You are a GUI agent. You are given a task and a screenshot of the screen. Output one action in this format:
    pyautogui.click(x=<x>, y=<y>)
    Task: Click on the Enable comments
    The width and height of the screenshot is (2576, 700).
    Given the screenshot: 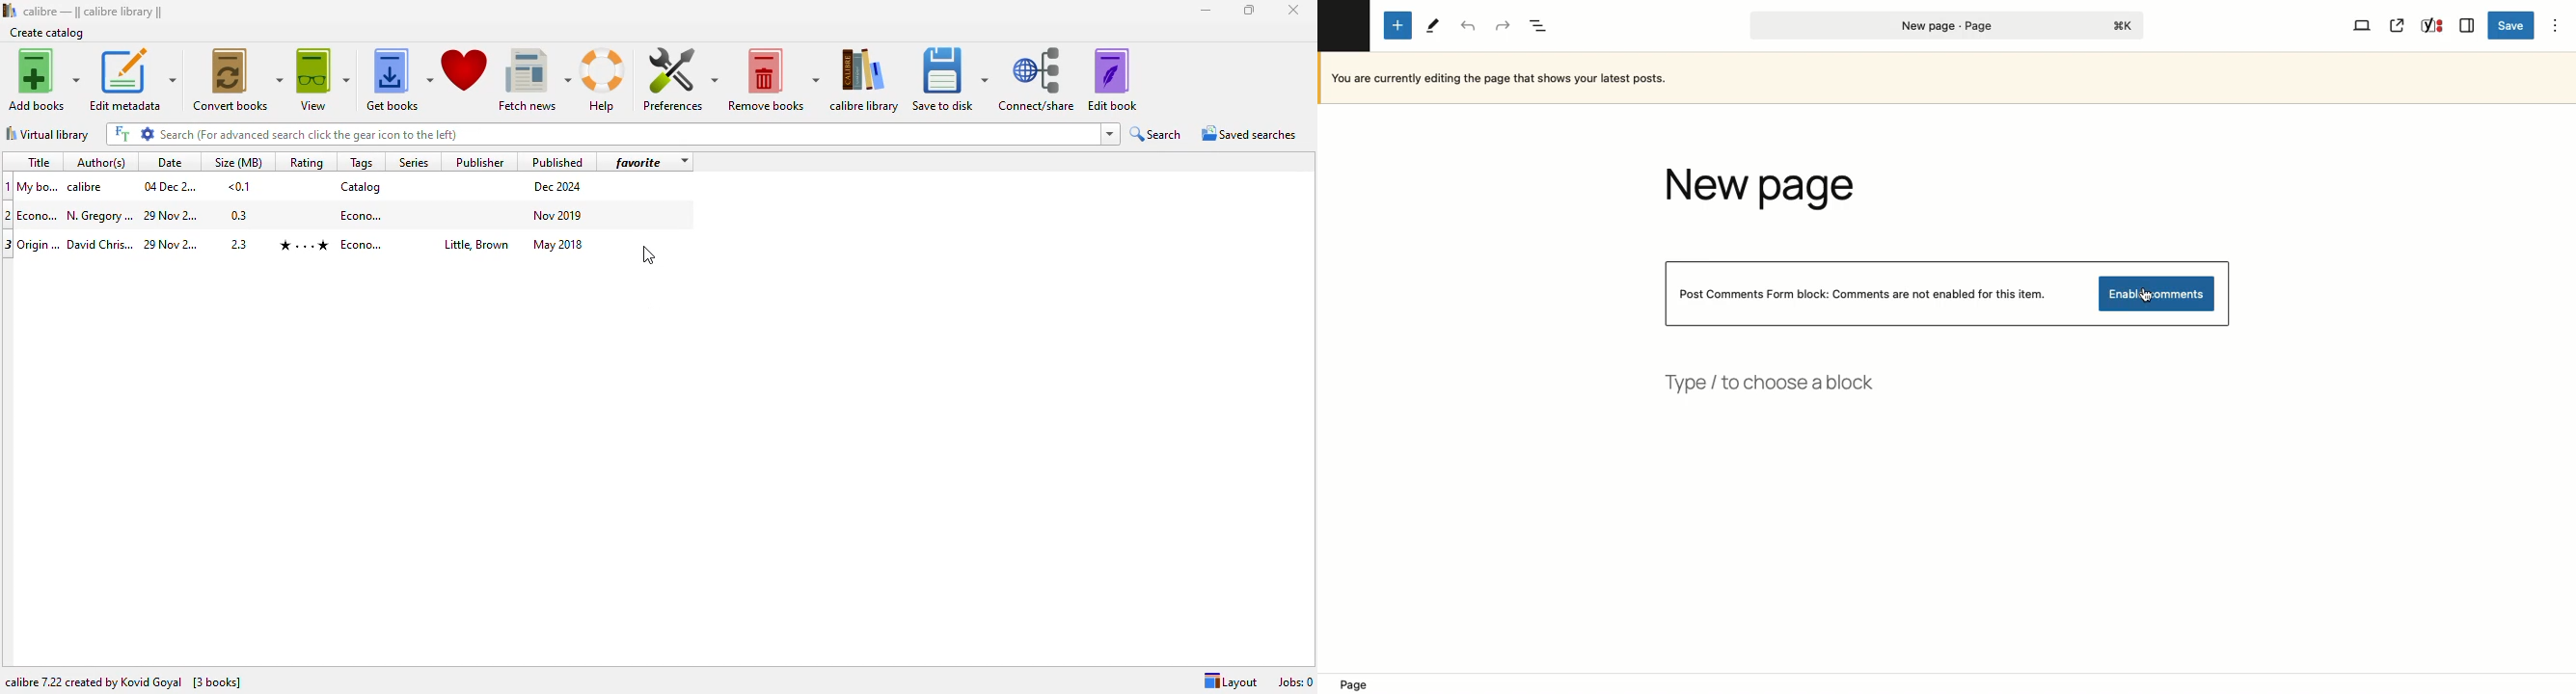 What is the action you would take?
    pyautogui.click(x=2158, y=295)
    